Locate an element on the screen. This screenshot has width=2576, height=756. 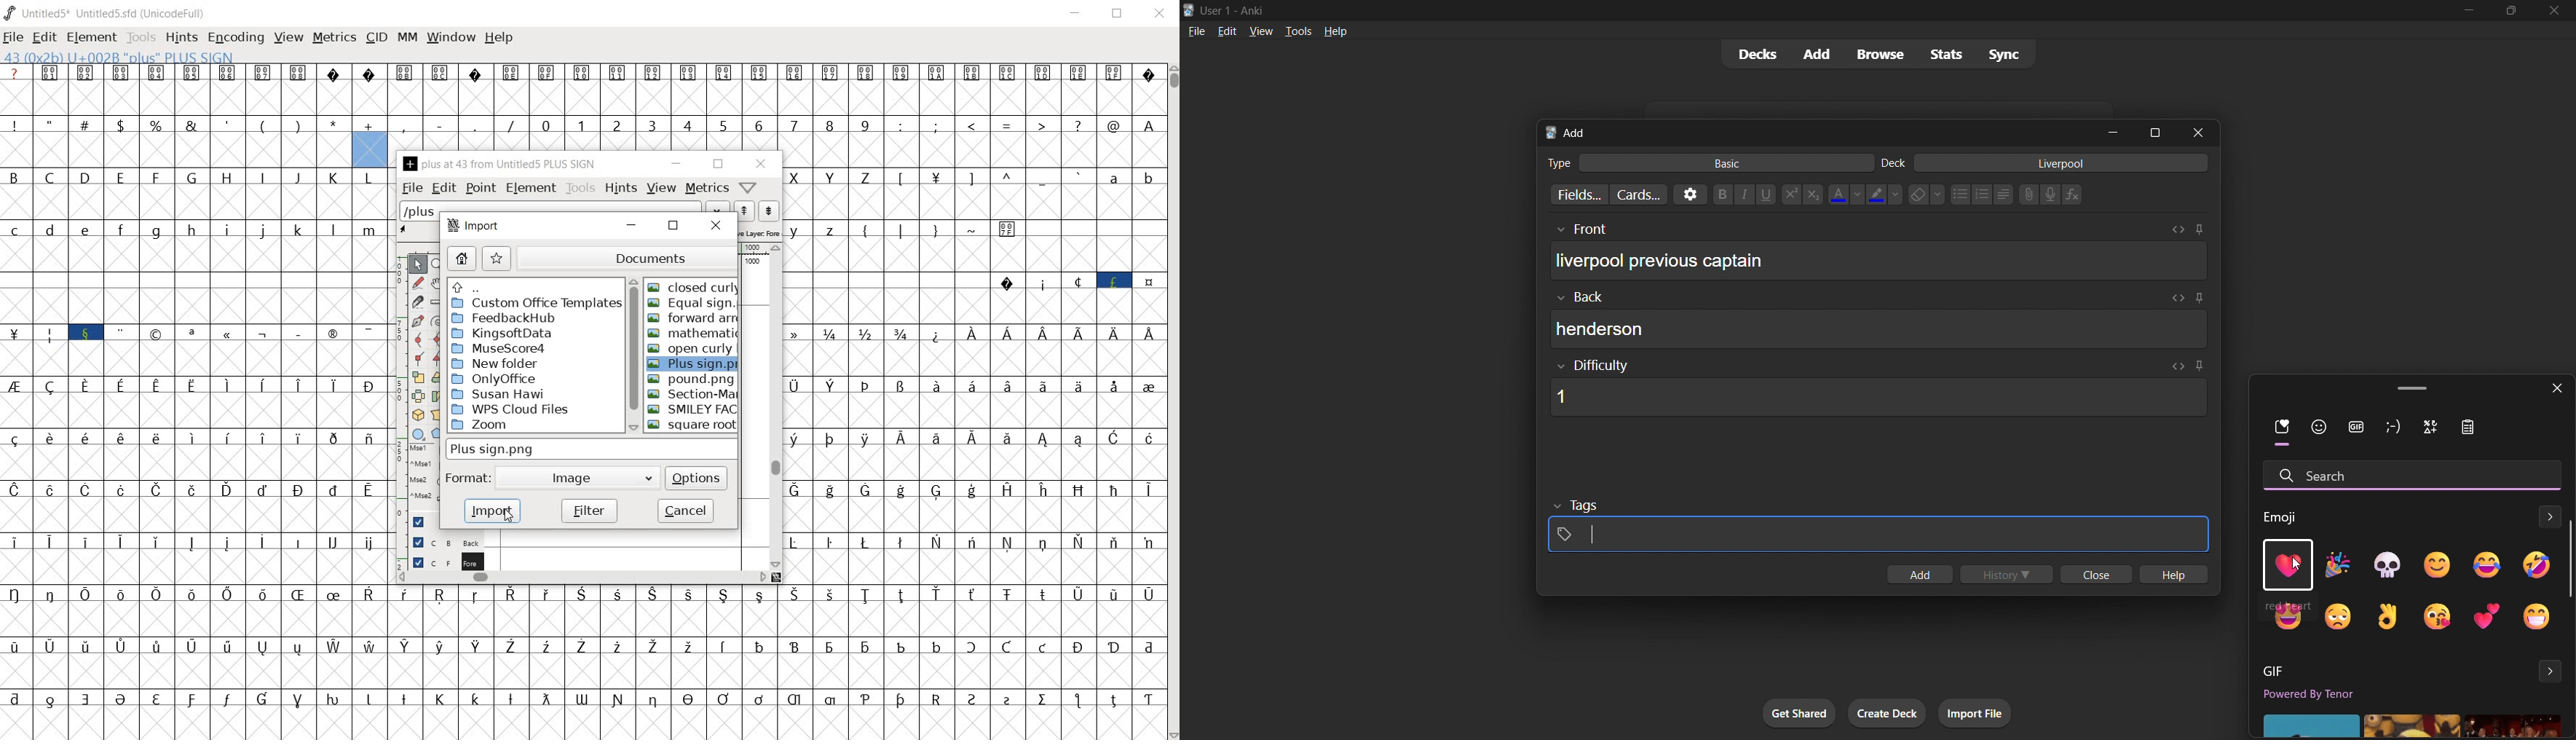
MAGNIFY is located at coordinates (438, 266).